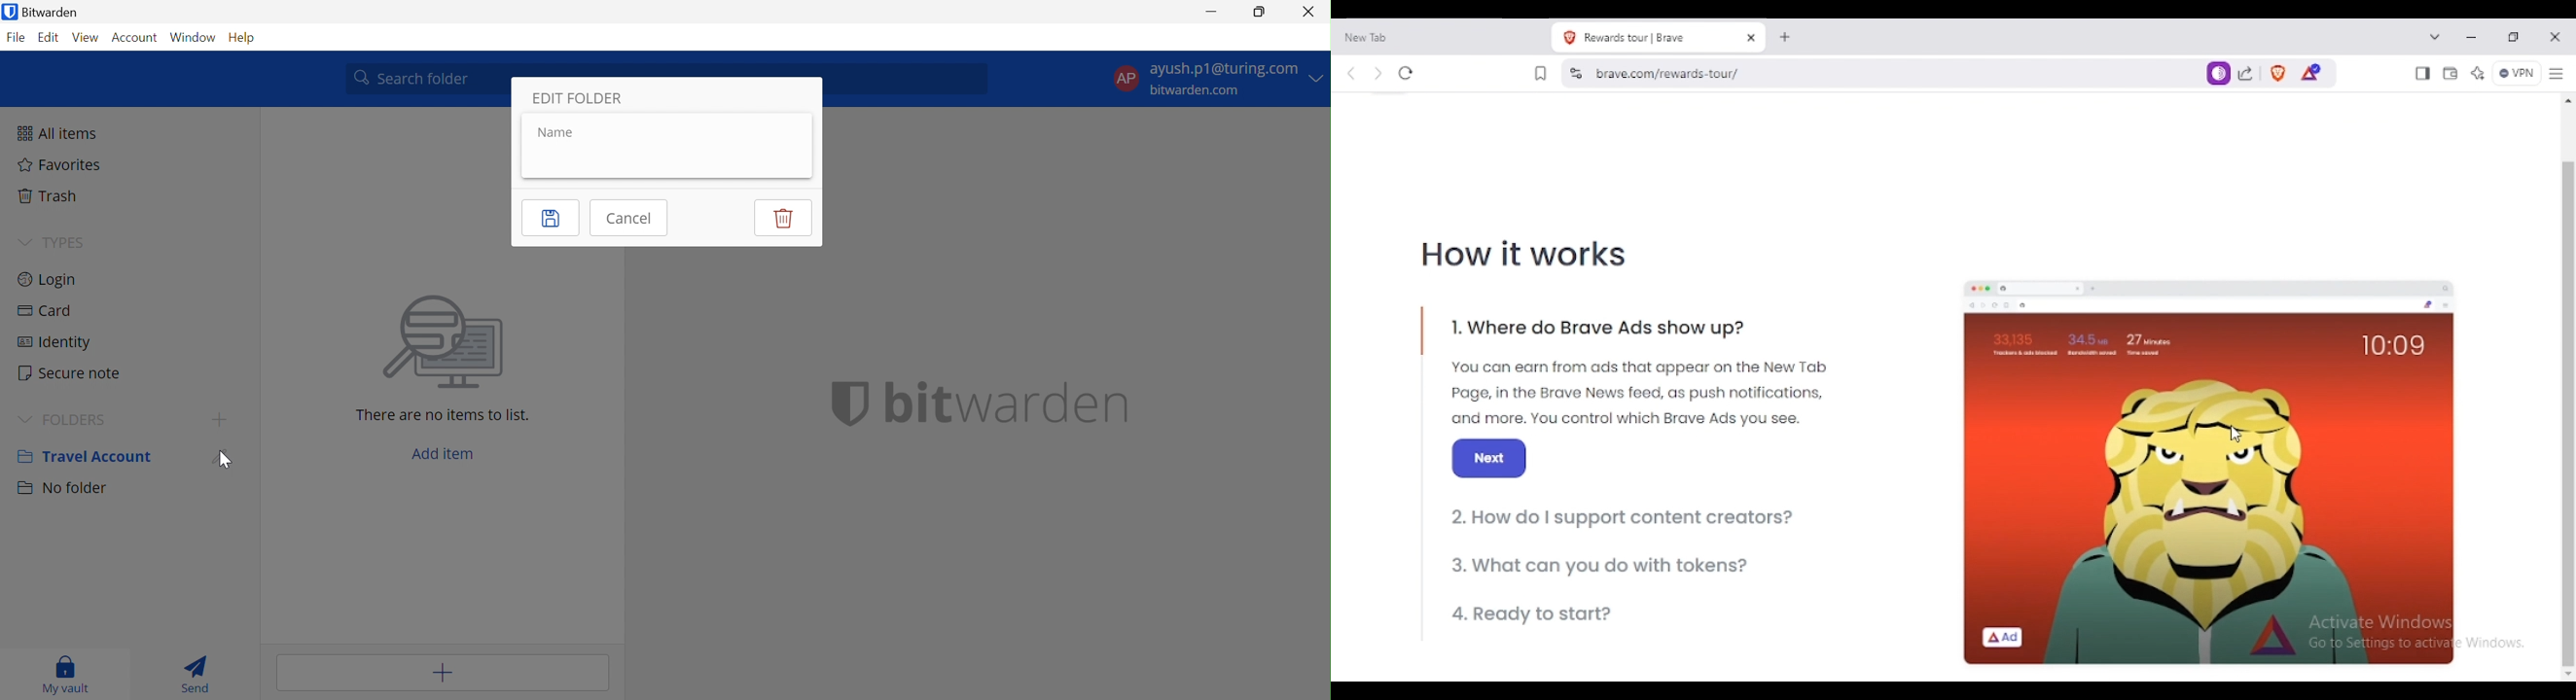 The height and width of the screenshot is (700, 2576). Describe the element at coordinates (445, 451) in the screenshot. I see `Add item` at that location.